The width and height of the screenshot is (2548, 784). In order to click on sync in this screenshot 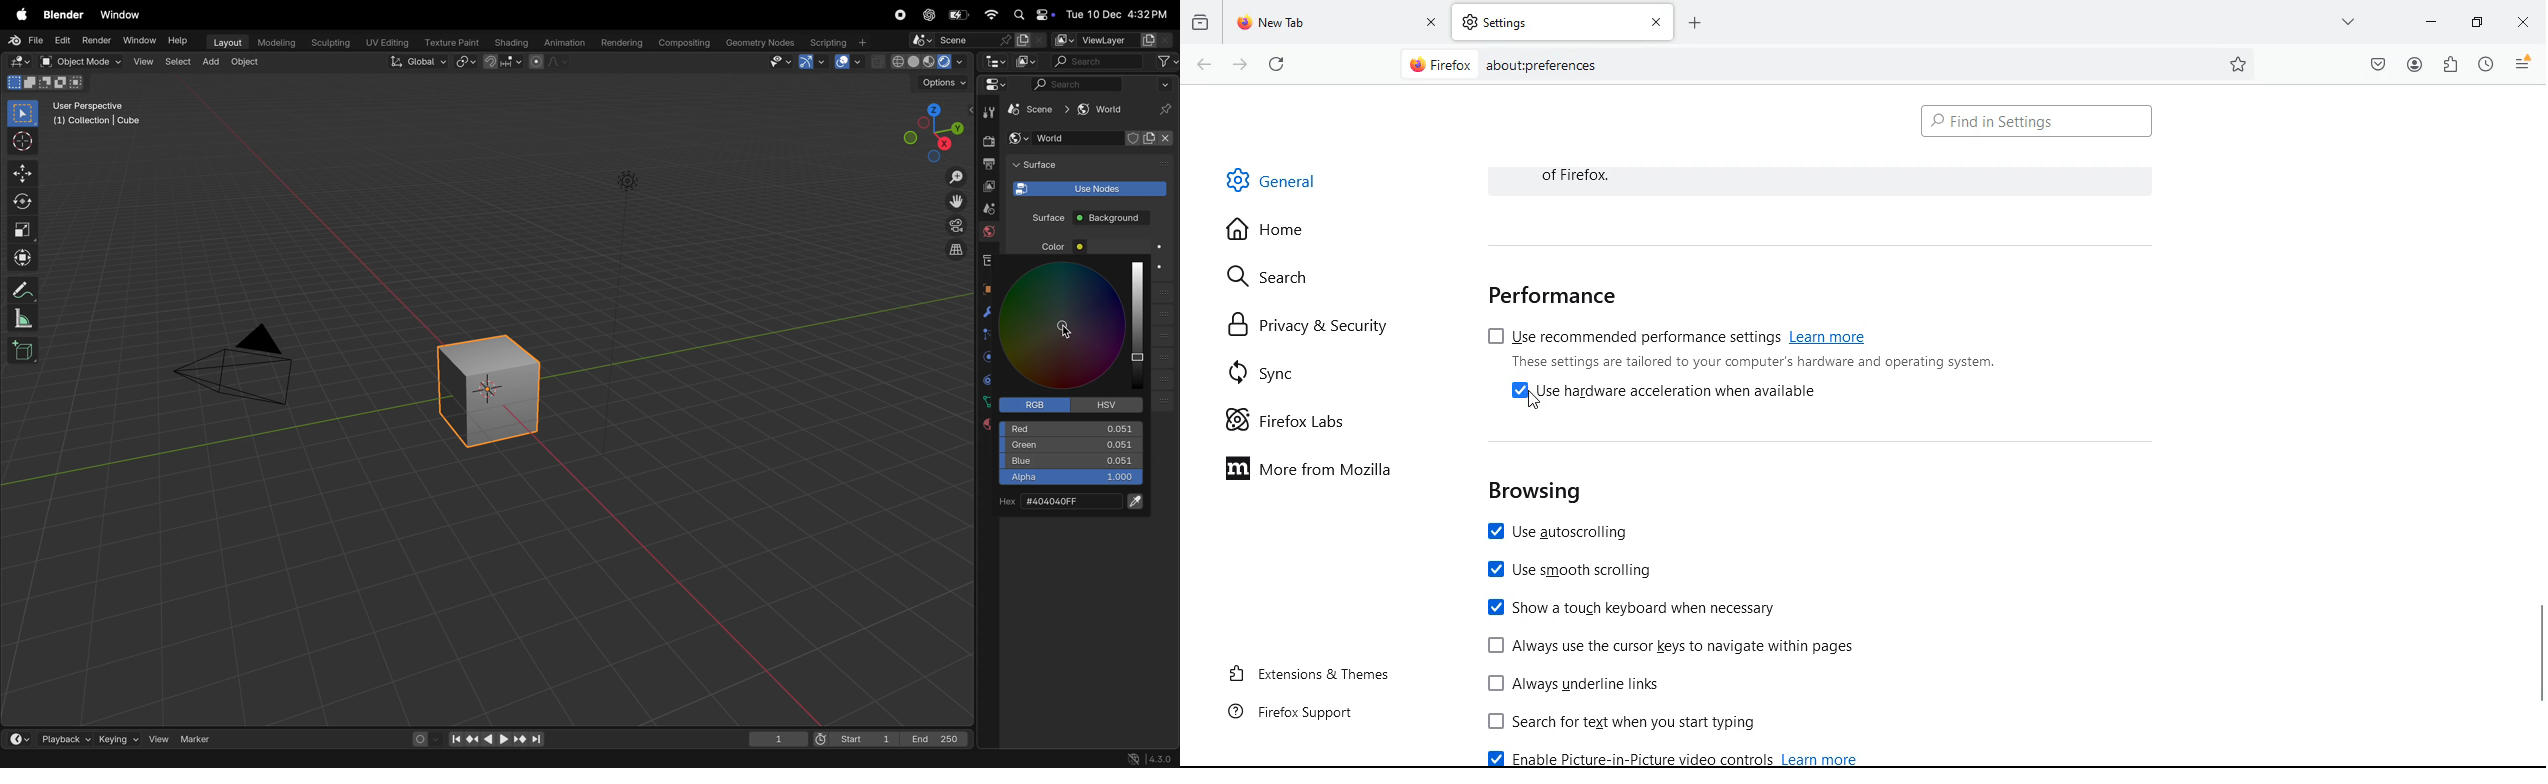, I will do `click(1275, 373)`.